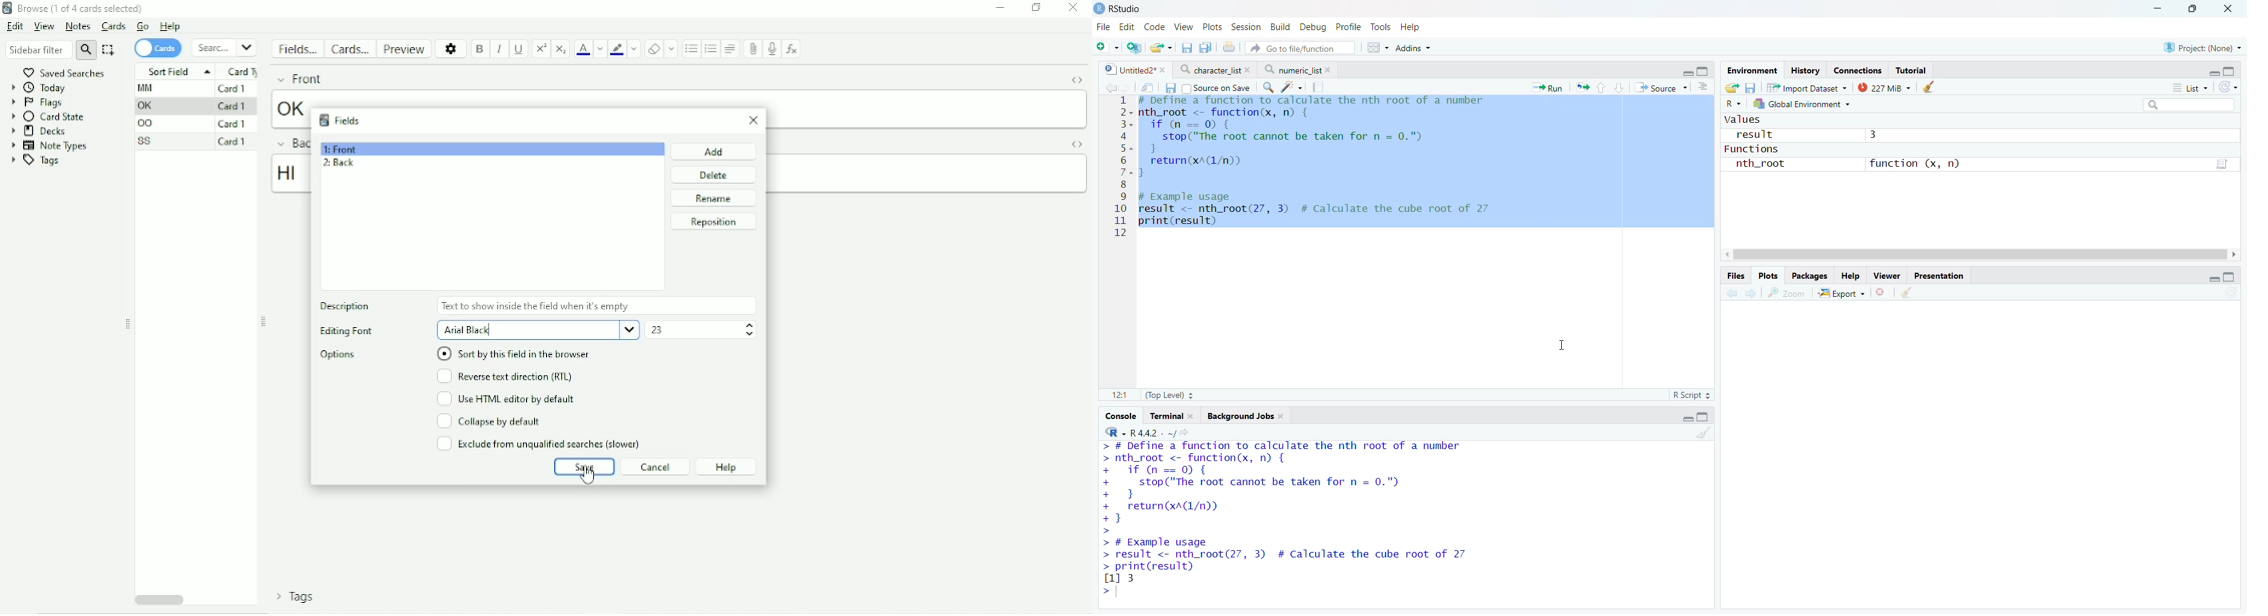  Describe the element at coordinates (506, 377) in the screenshot. I see `Reverse text direction (RTL)` at that location.